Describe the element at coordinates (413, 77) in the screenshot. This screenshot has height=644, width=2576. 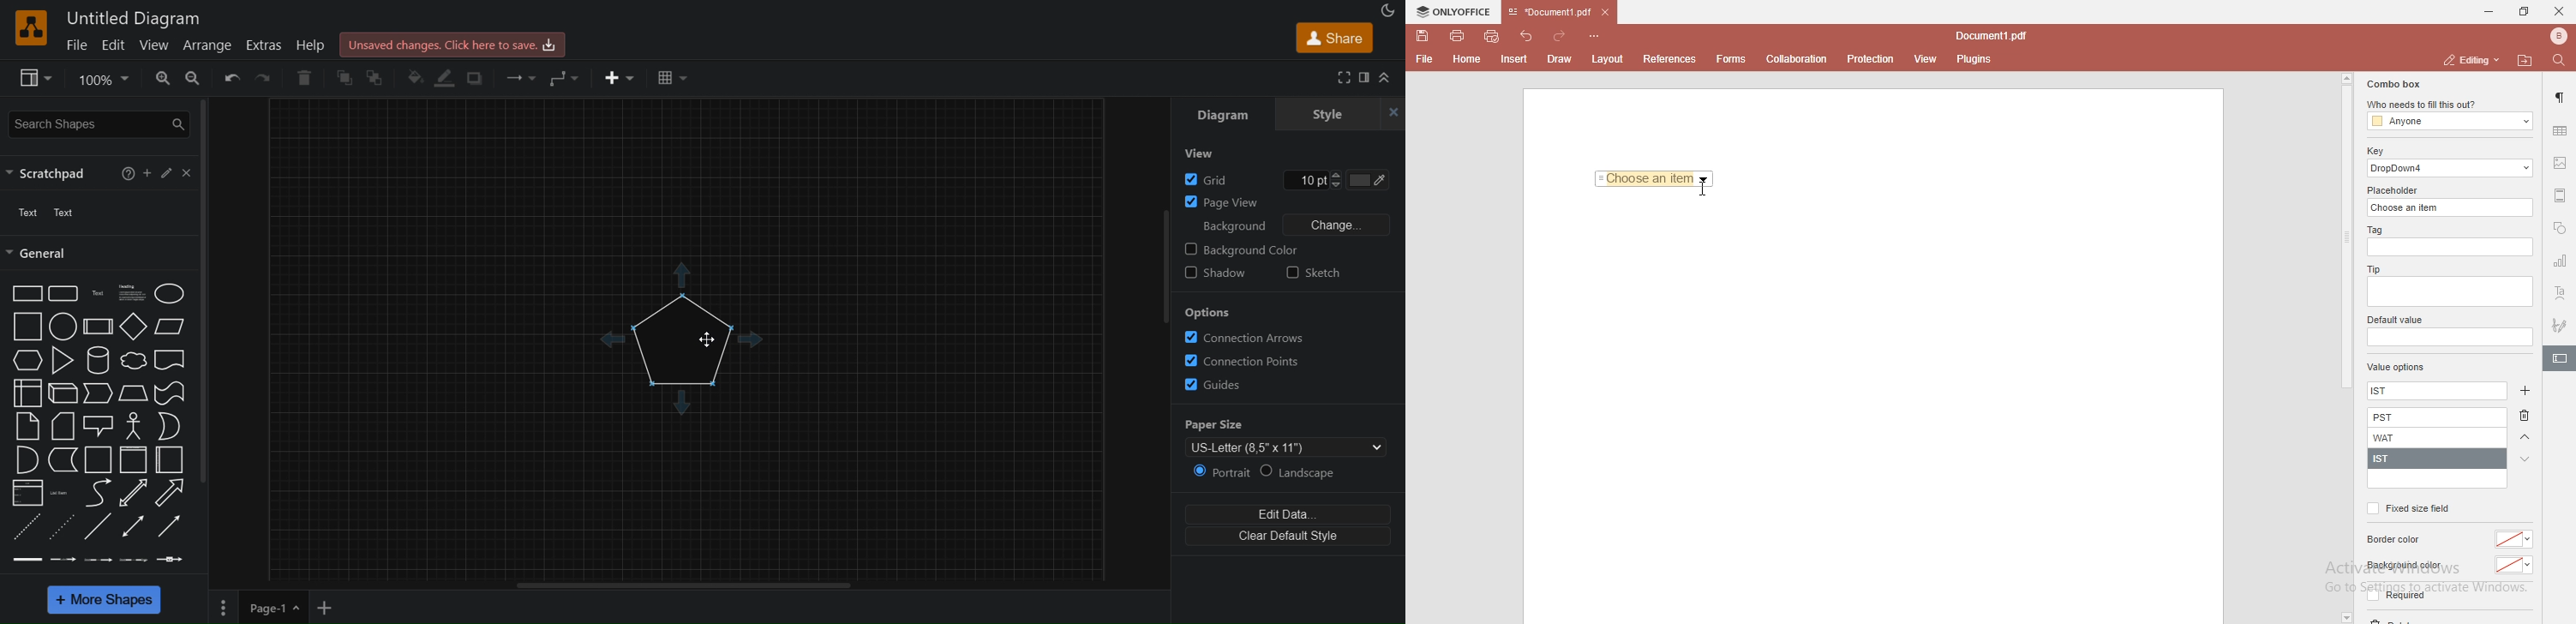
I see `fill color` at that location.